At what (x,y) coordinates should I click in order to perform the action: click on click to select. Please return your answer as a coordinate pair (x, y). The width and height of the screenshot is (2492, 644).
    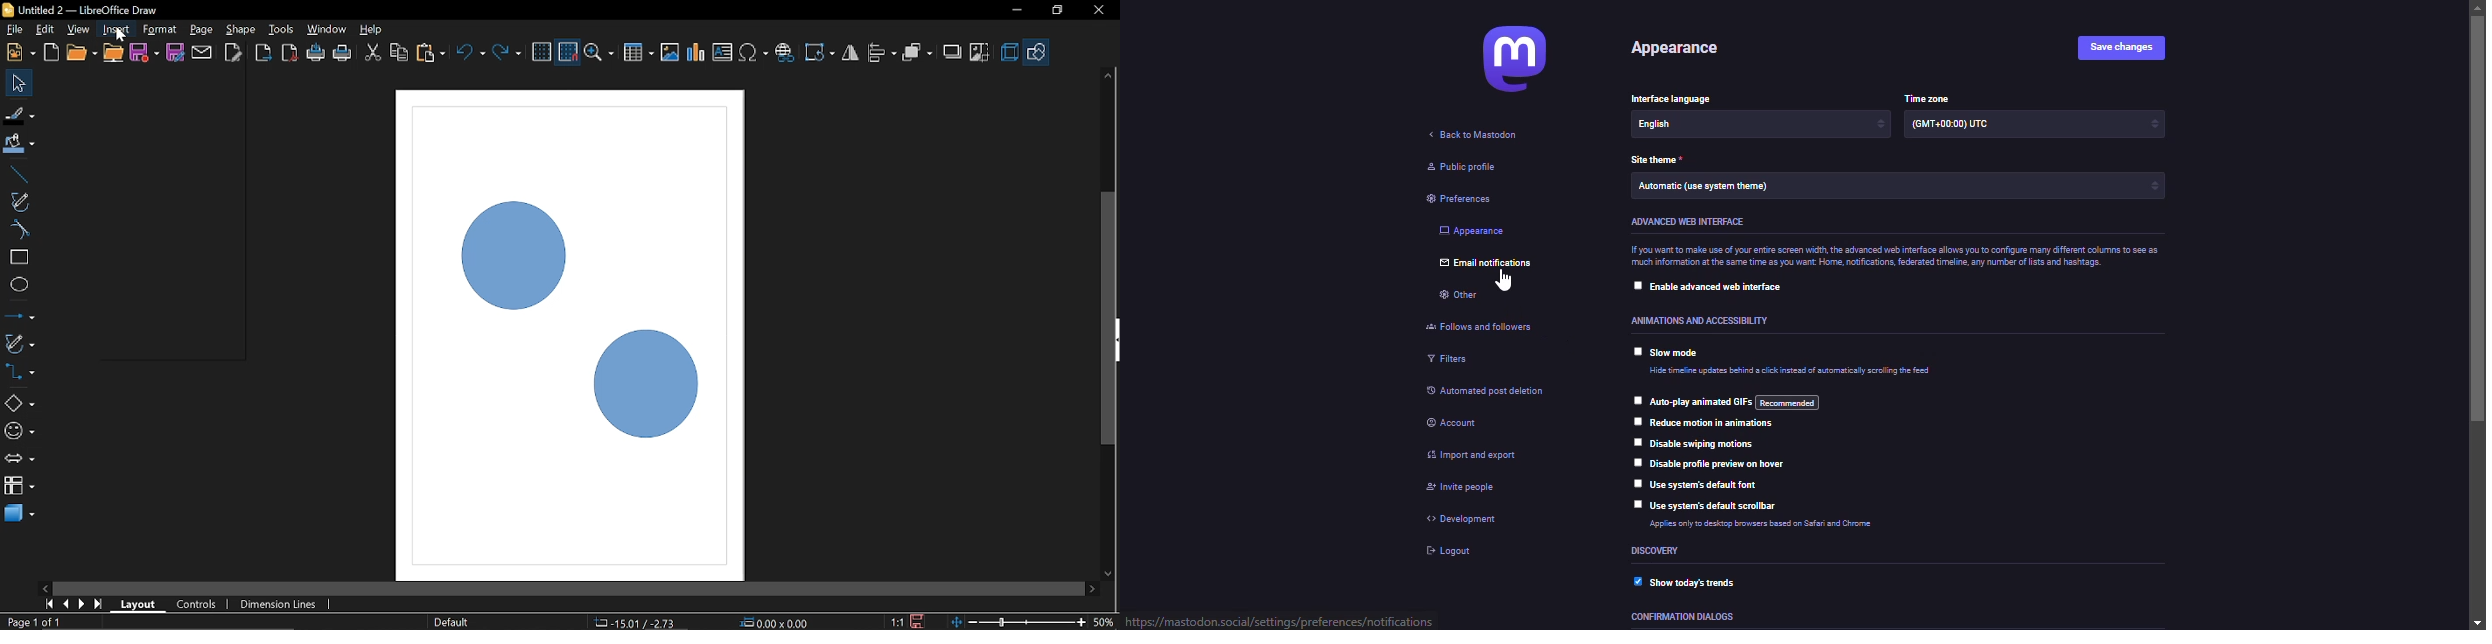
    Looking at the image, I should click on (1633, 398).